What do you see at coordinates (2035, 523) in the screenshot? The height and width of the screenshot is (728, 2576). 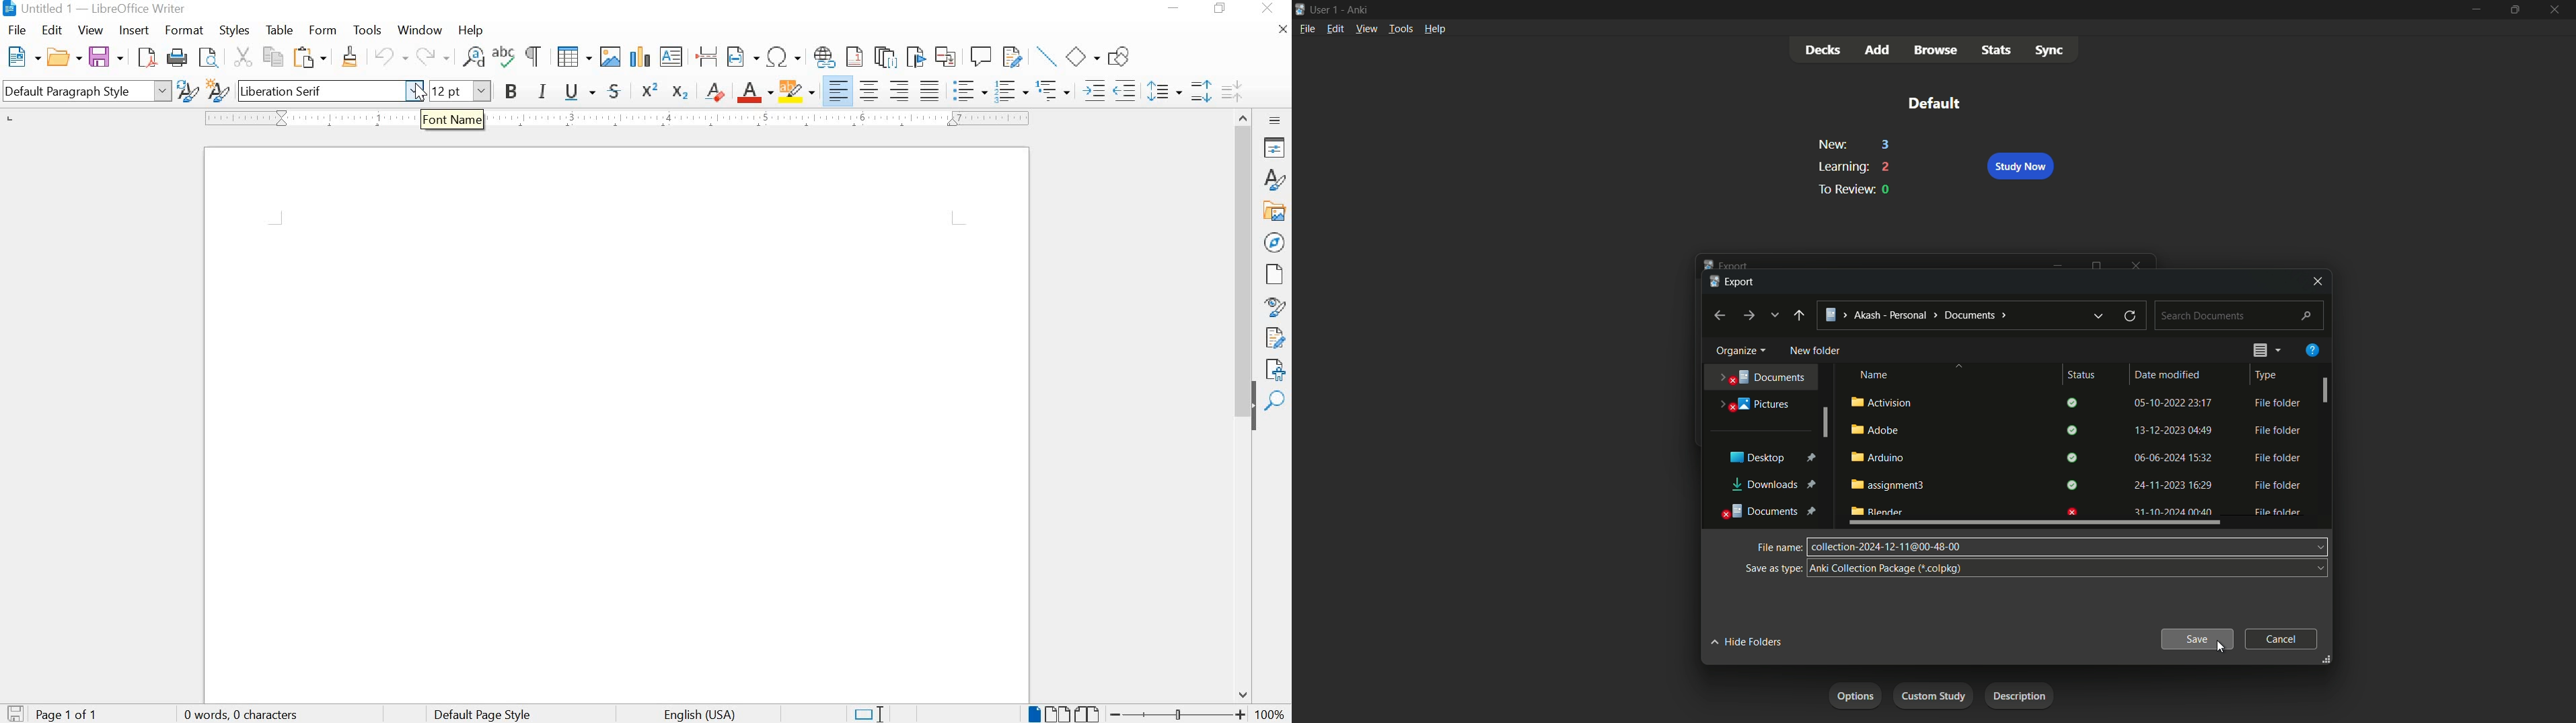 I see `scroll bar` at bounding box center [2035, 523].